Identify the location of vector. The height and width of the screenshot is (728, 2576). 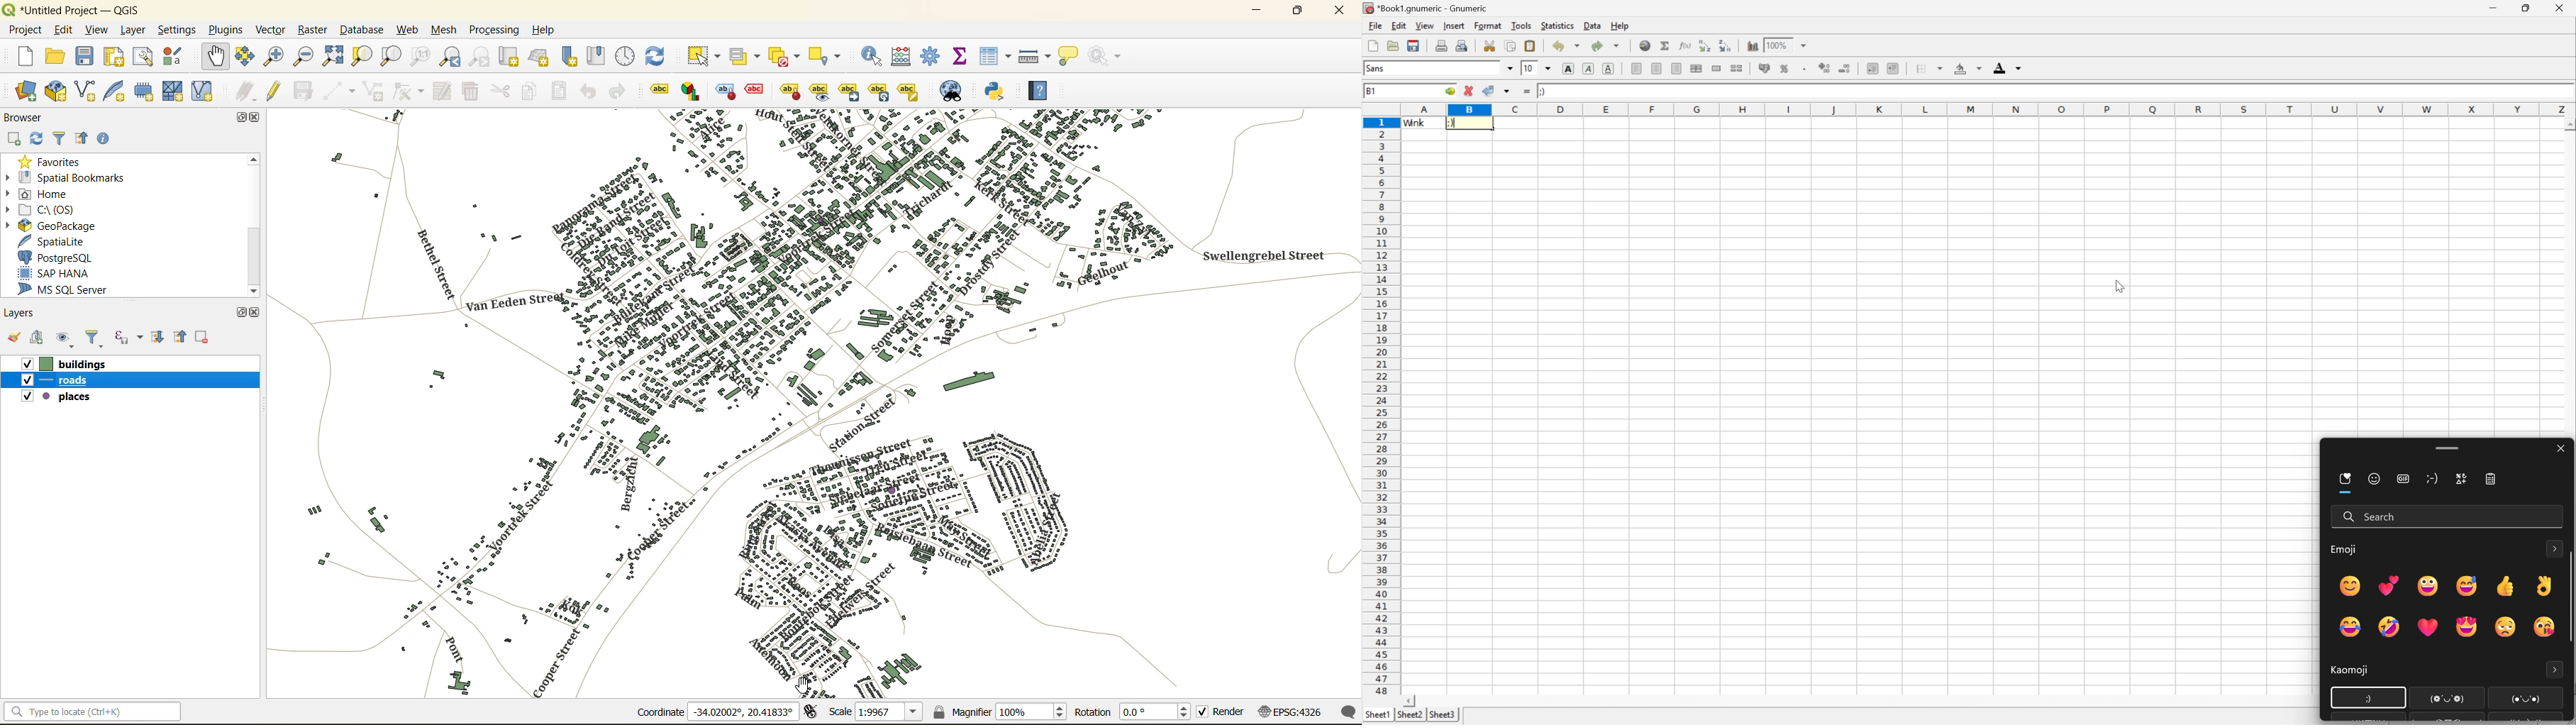
(274, 31).